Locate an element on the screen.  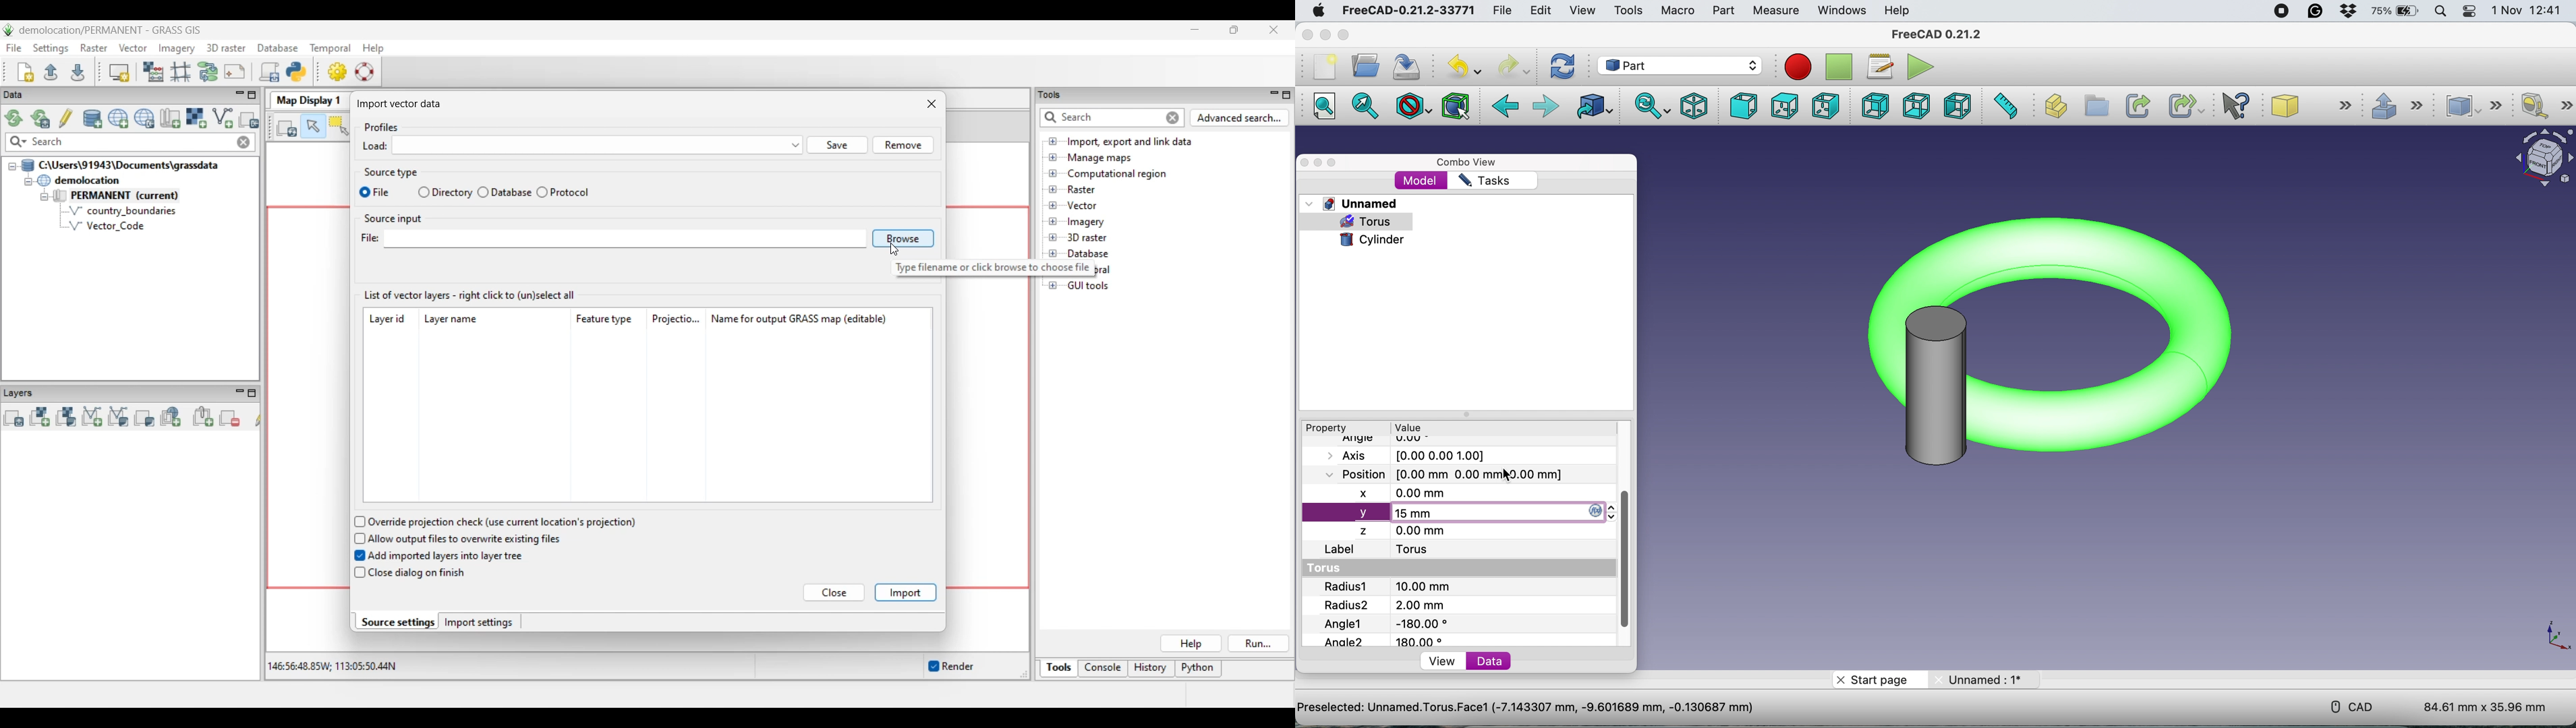
macros is located at coordinates (1878, 65).